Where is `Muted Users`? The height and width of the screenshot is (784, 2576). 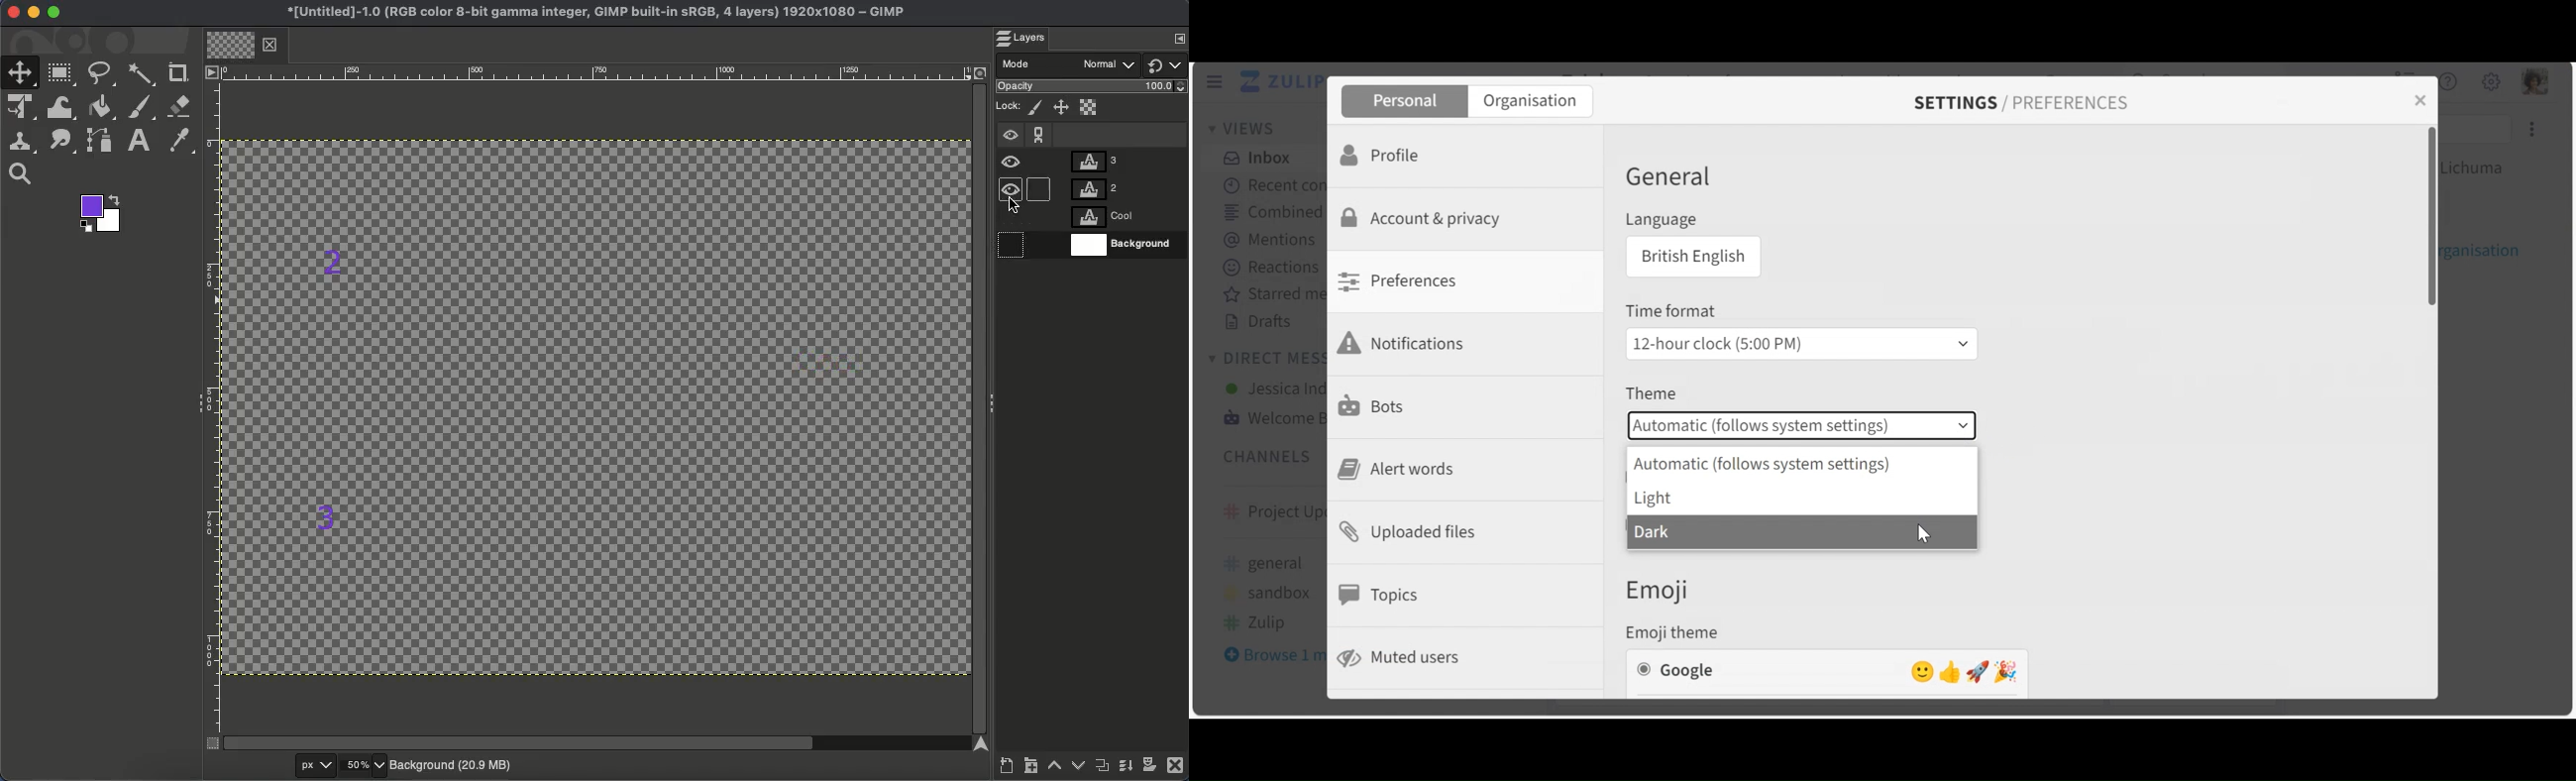
Muted Users is located at coordinates (1409, 657).